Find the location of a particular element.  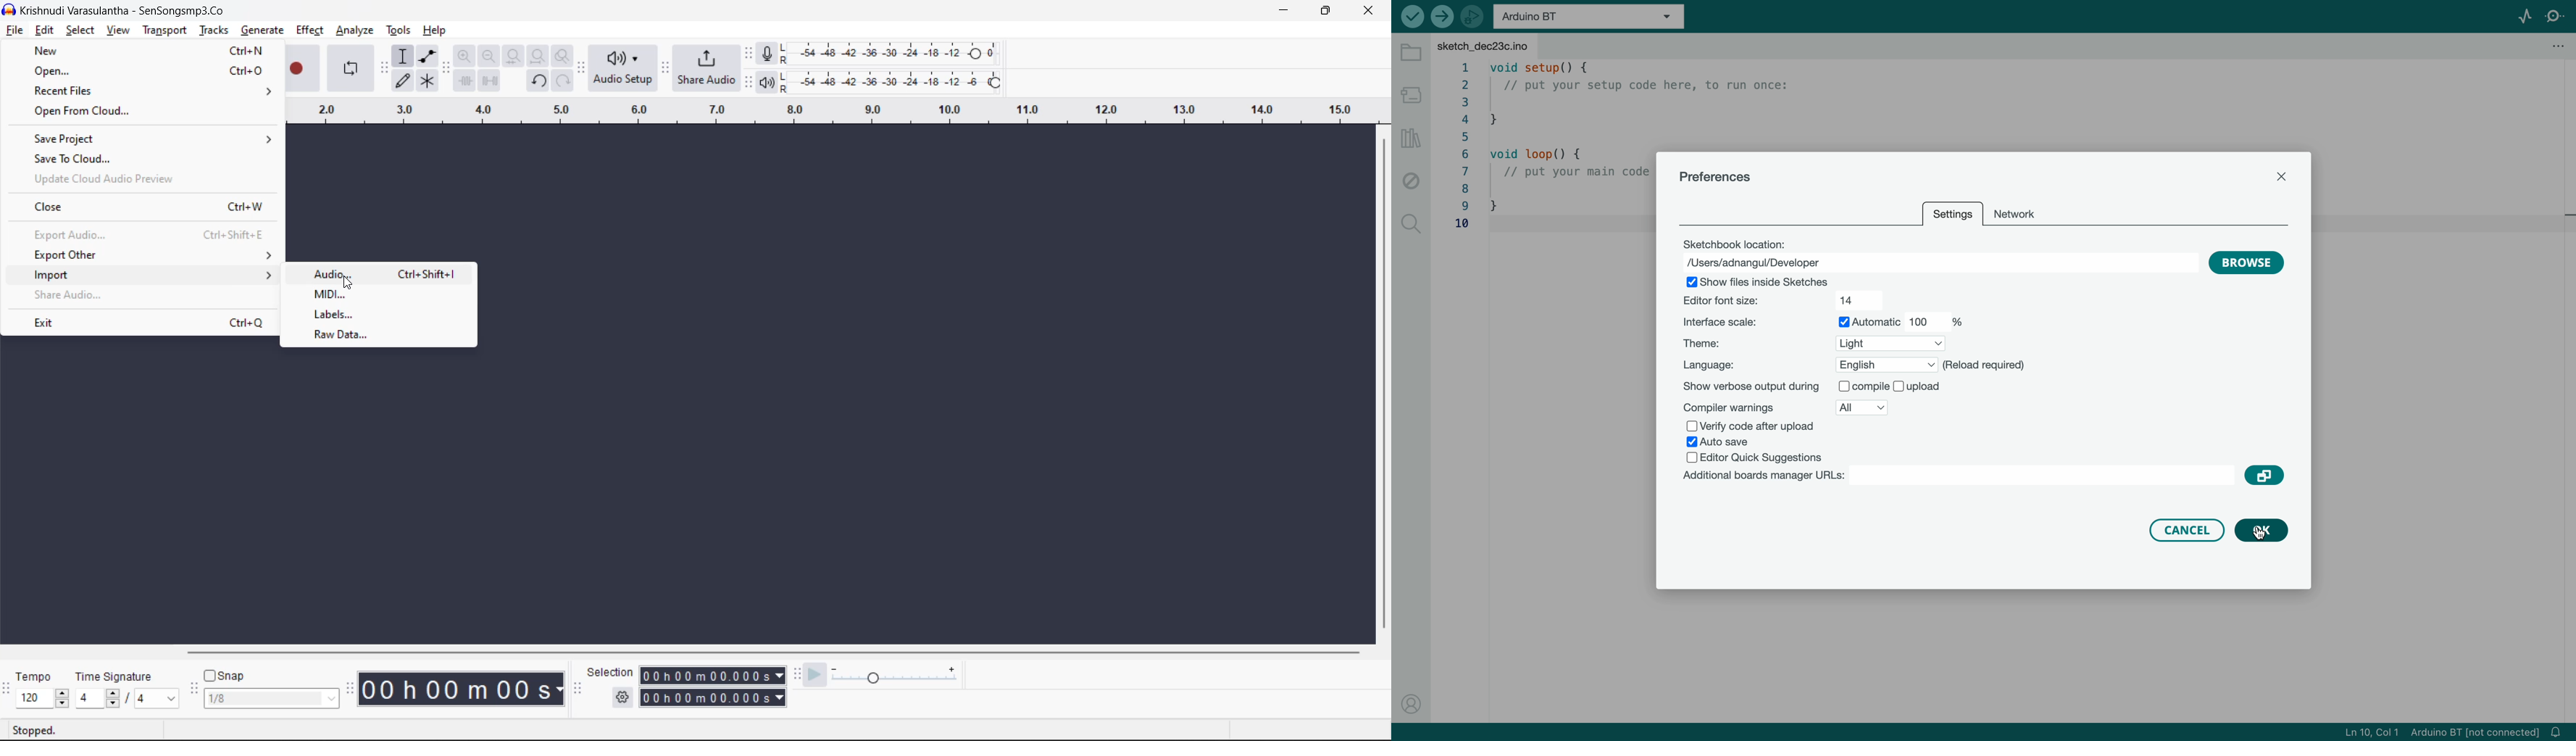

labels is located at coordinates (384, 315).